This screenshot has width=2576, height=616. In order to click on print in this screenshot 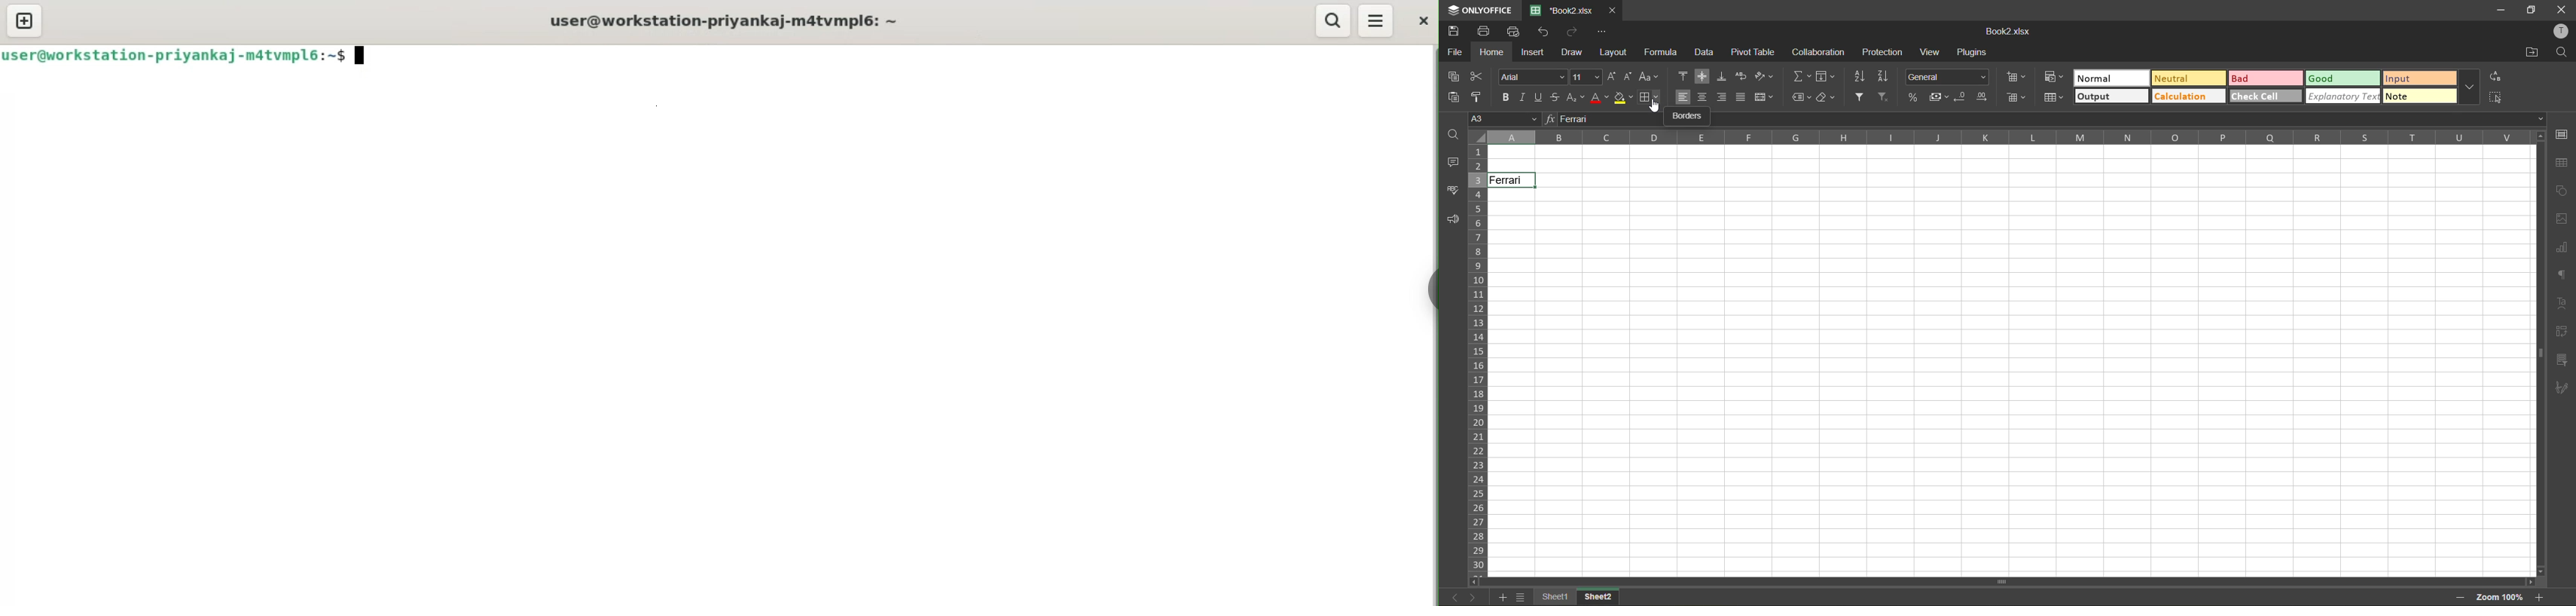, I will do `click(1483, 31)`.